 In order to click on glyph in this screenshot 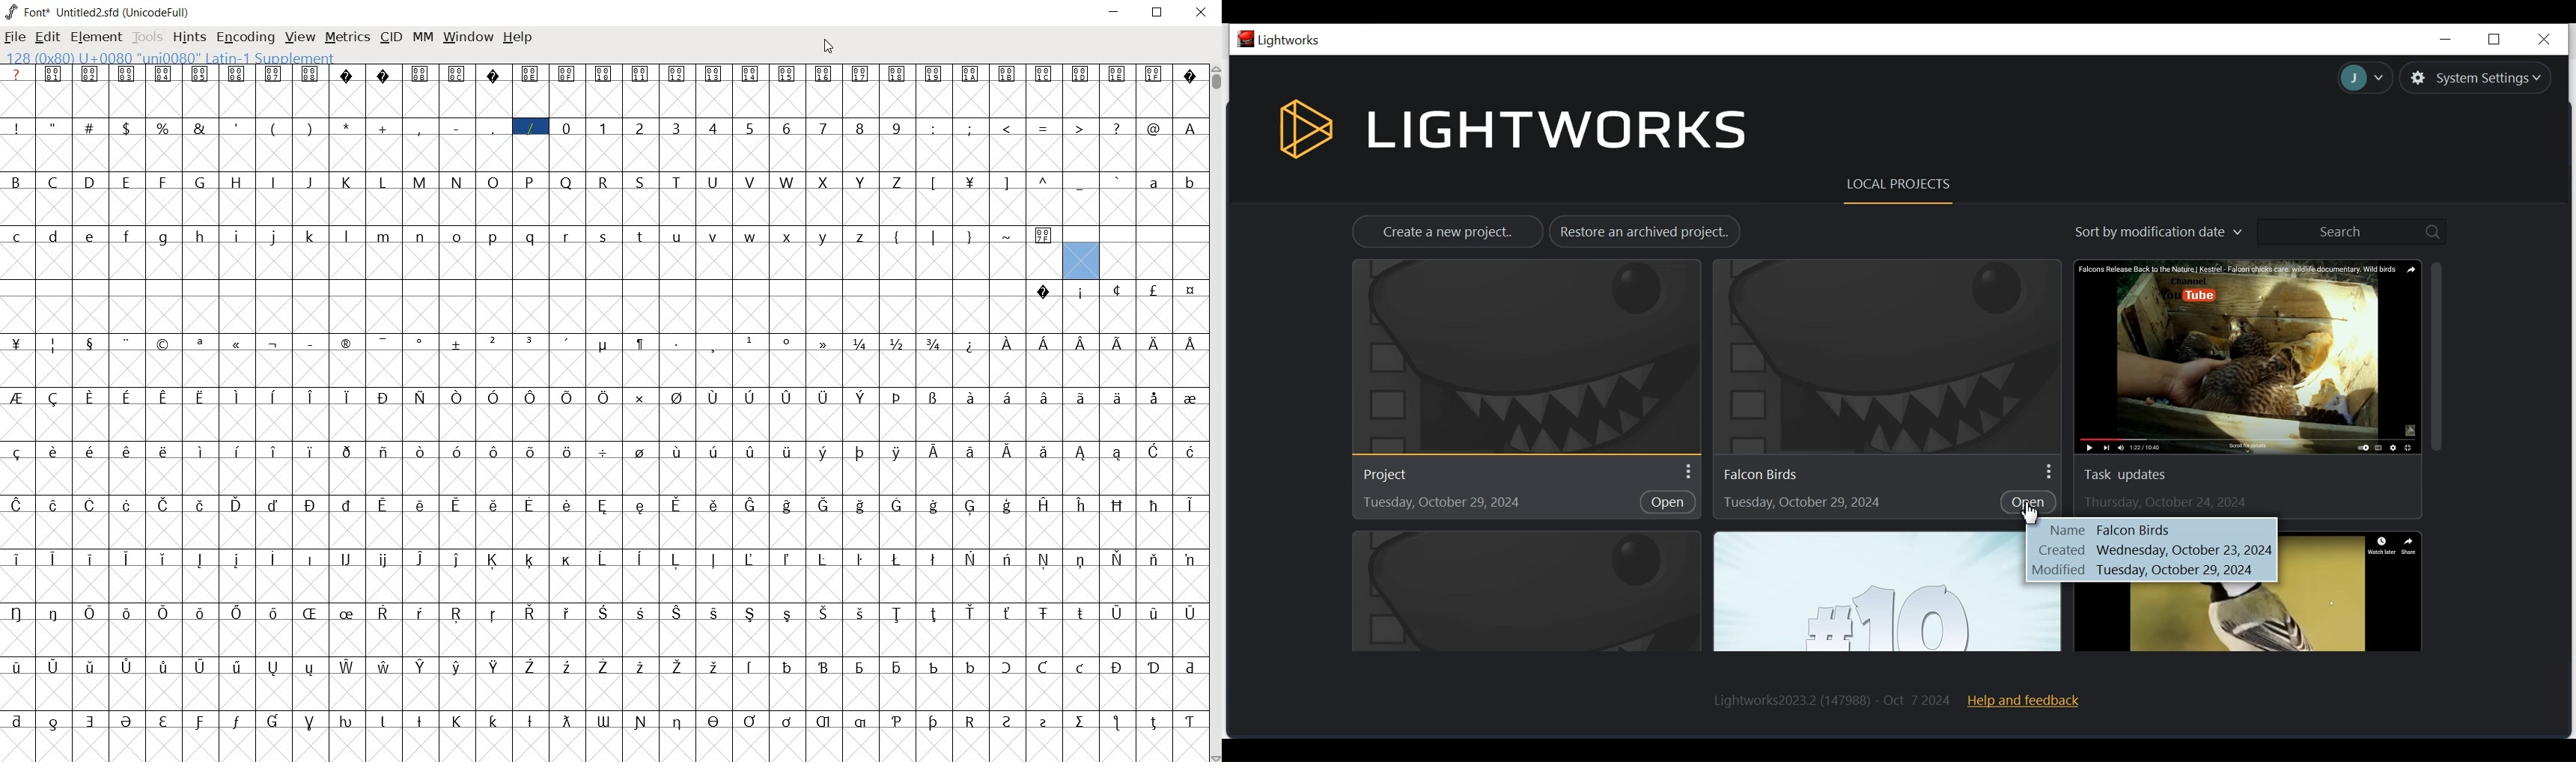, I will do `click(1044, 667)`.